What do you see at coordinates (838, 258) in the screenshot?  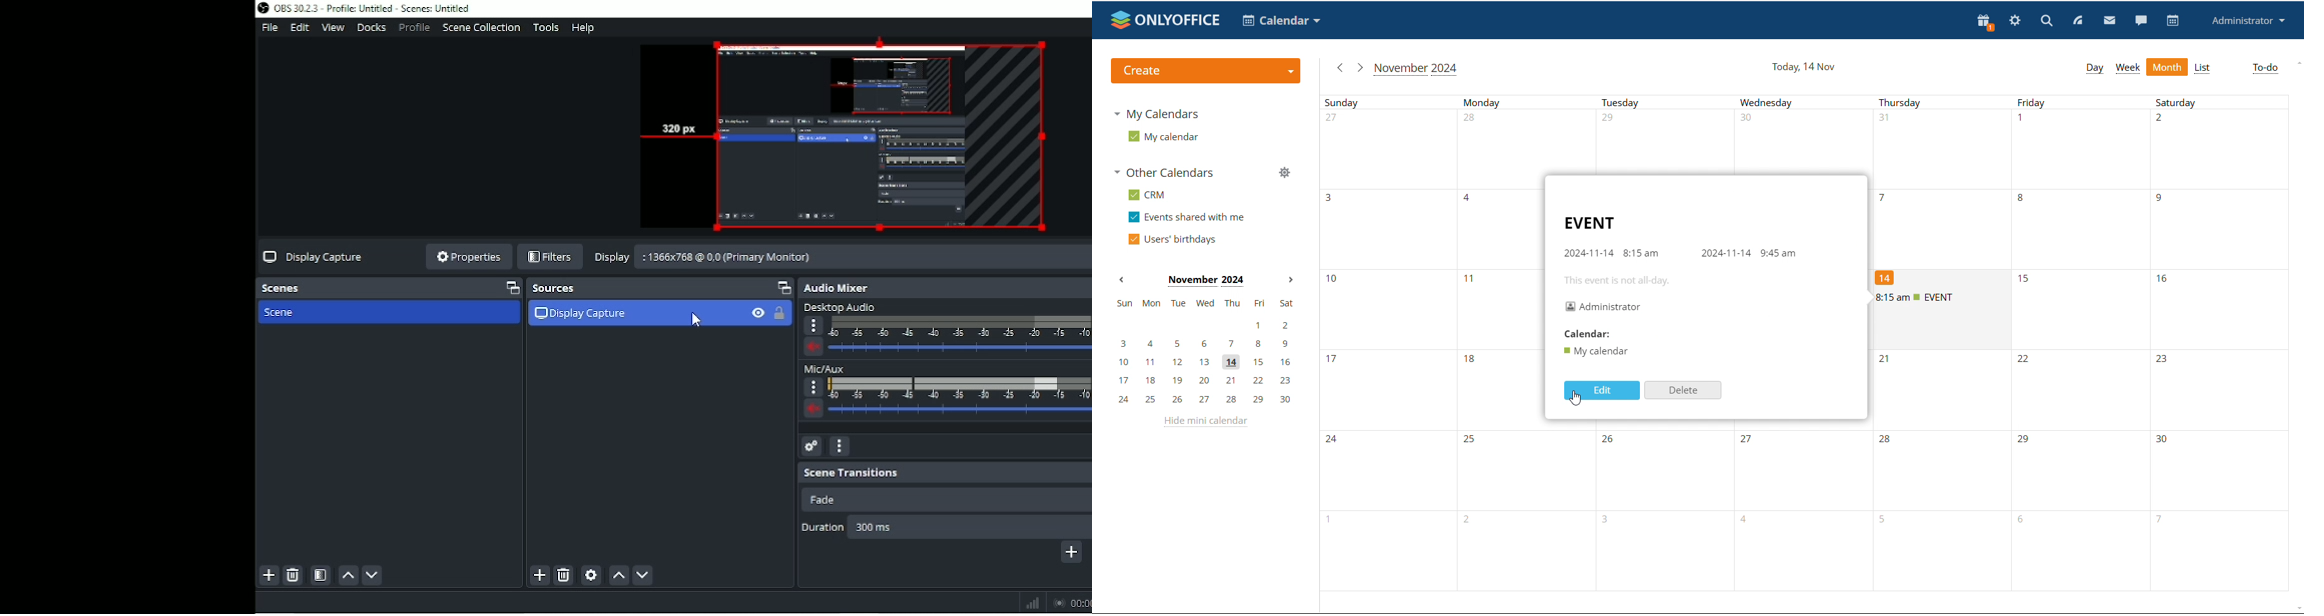 I see `Display` at bounding box center [838, 258].